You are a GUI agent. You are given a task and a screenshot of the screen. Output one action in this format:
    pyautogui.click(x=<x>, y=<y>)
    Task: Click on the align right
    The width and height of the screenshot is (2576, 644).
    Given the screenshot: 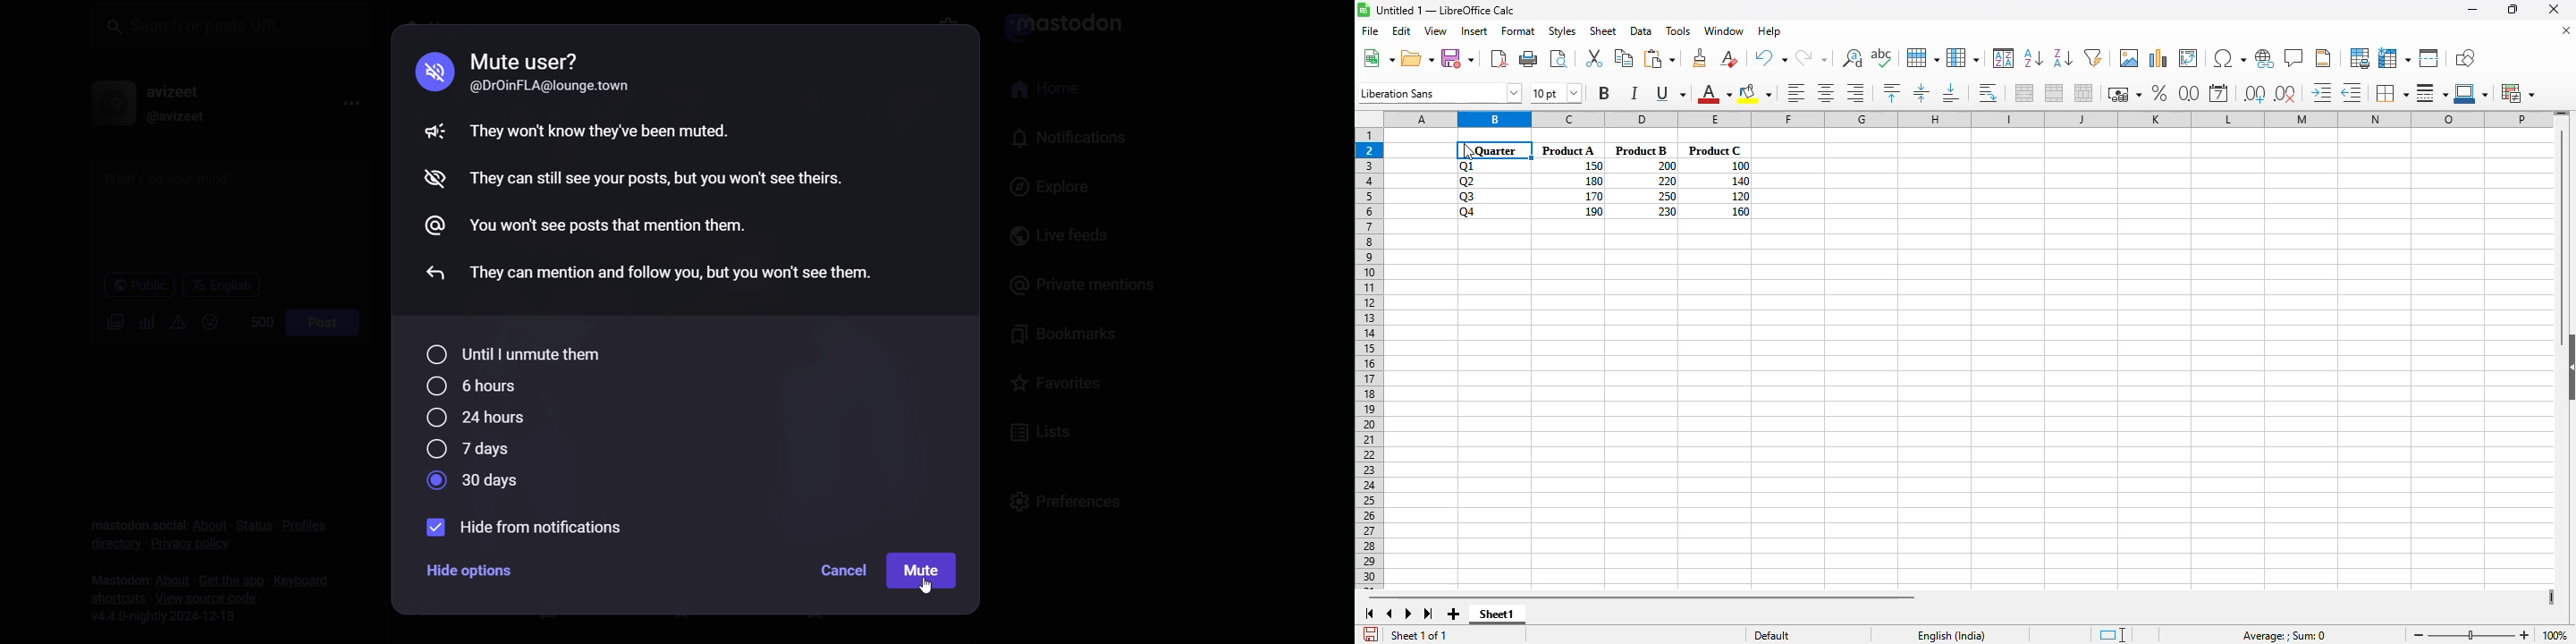 What is the action you would take?
    pyautogui.click(x=1855, y=92)
    